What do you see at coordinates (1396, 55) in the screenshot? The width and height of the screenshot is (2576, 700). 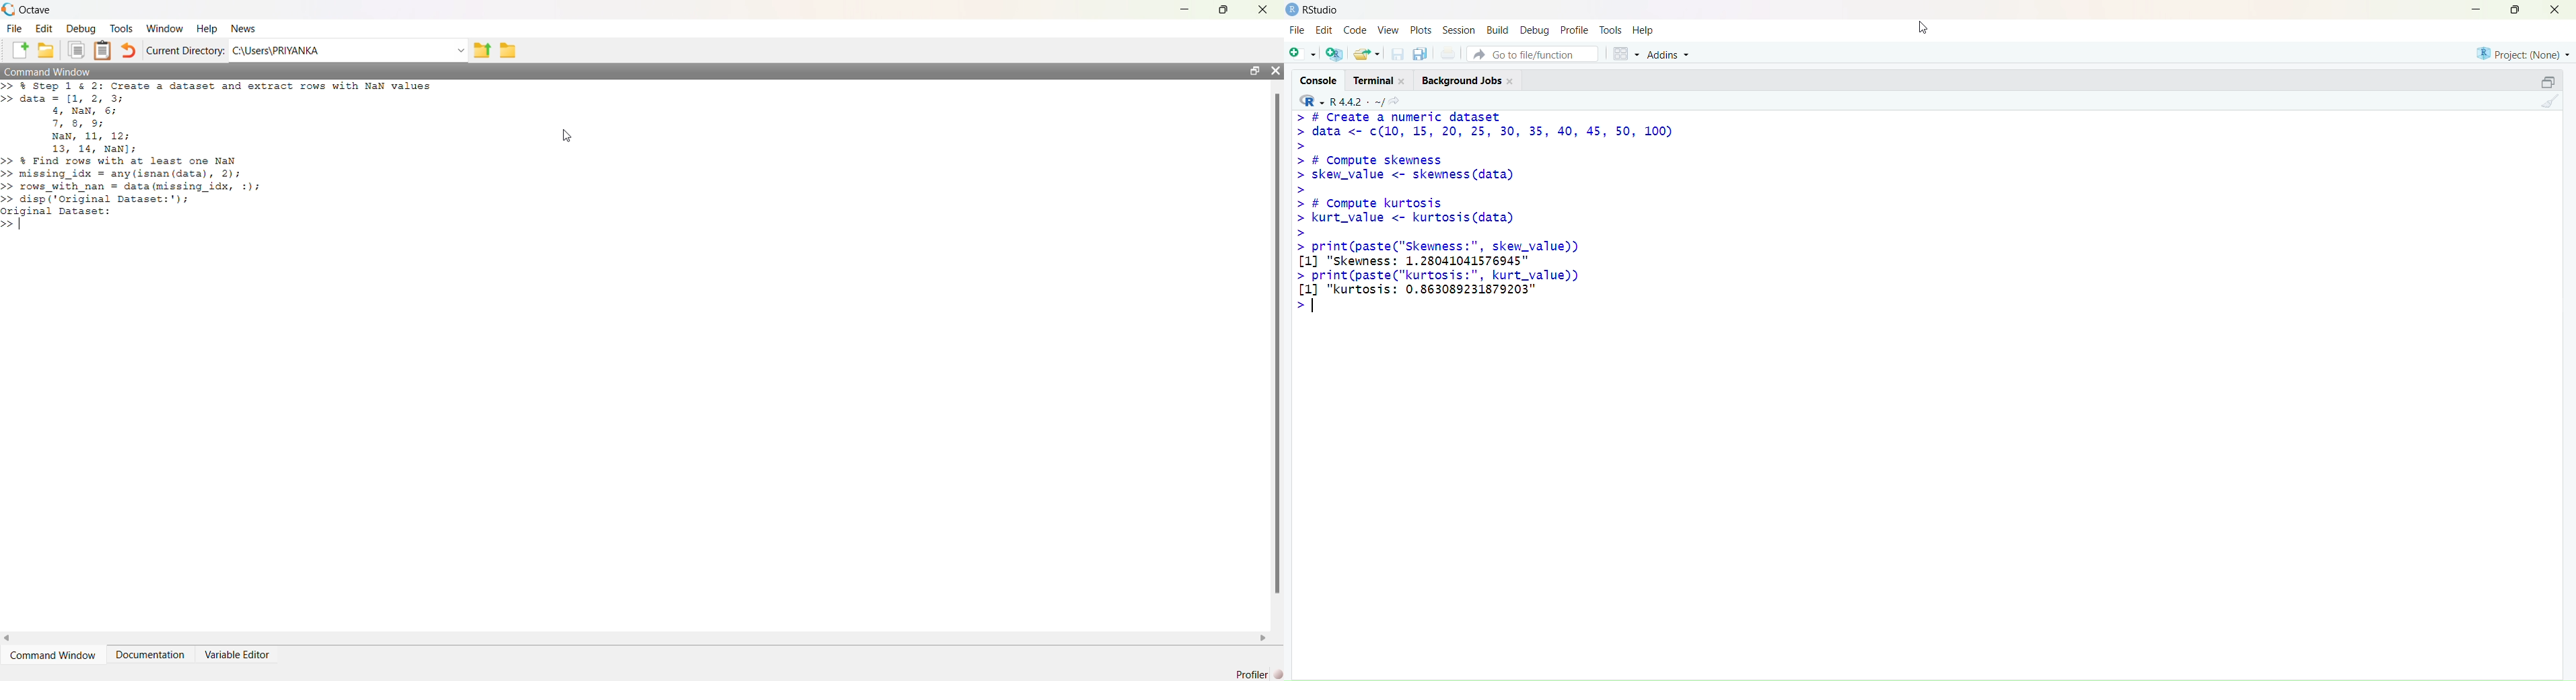 I see `Save current document (Ctrl + S)` at bounding box center [1396, 55].